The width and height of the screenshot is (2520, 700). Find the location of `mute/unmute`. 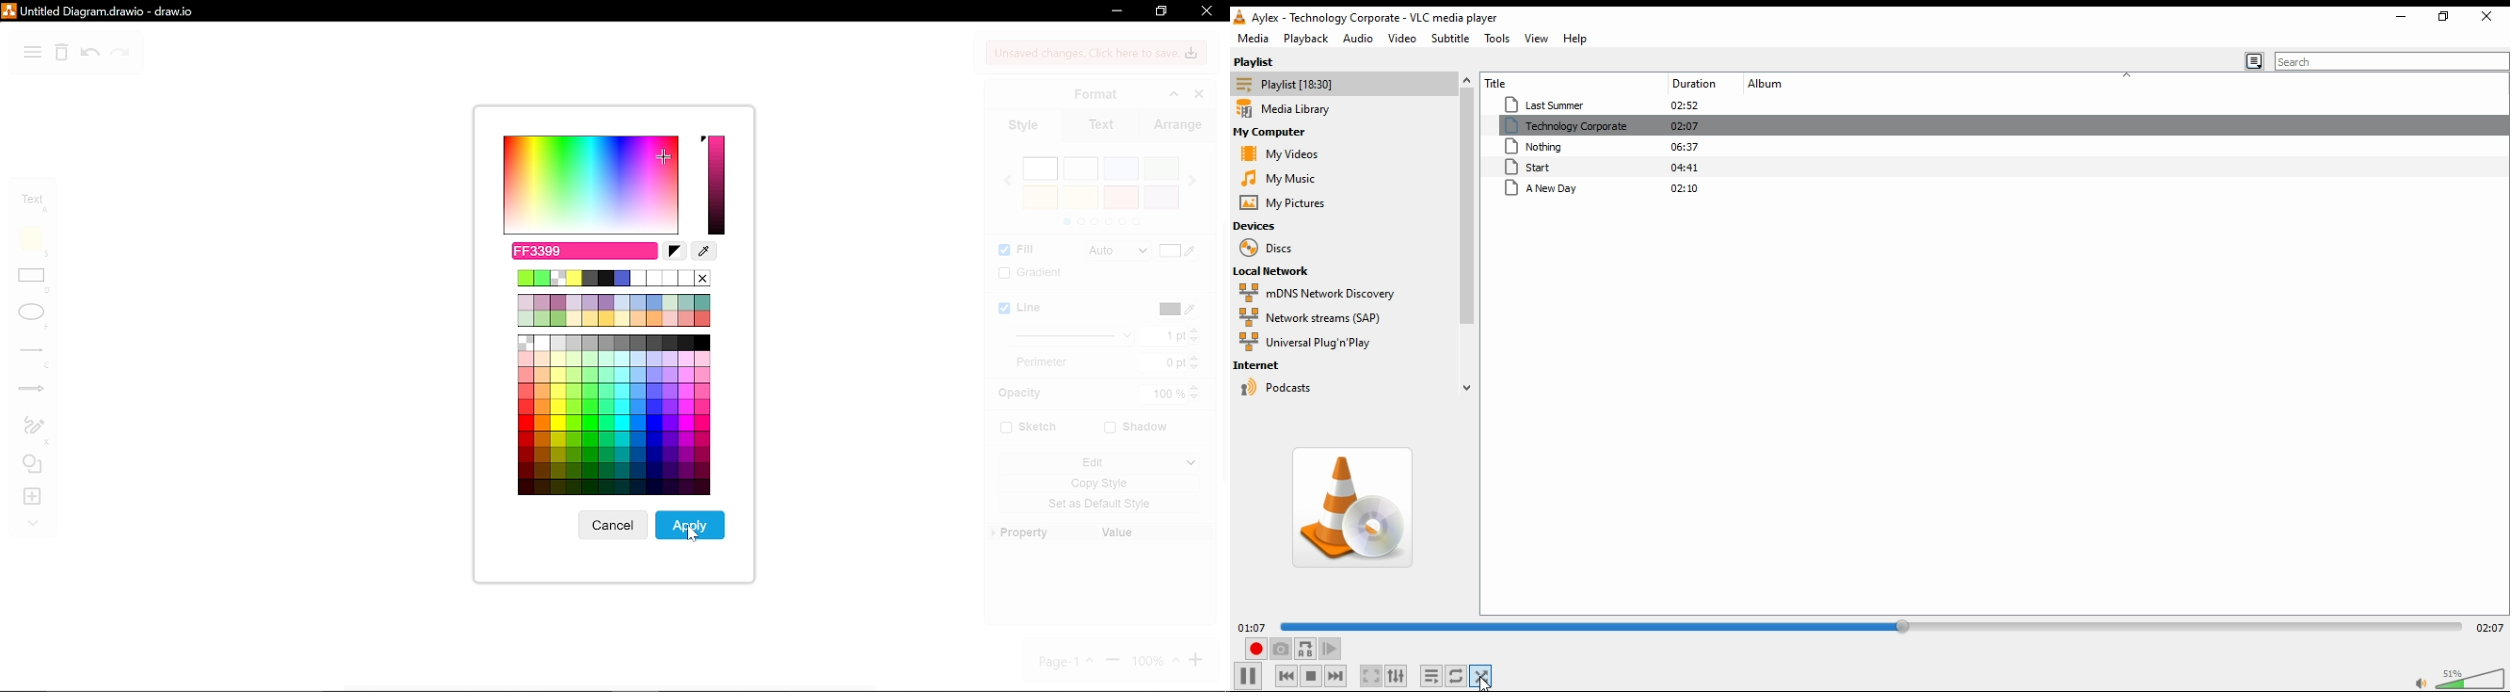

mute/unmute is located at coordinates (2419, 682).